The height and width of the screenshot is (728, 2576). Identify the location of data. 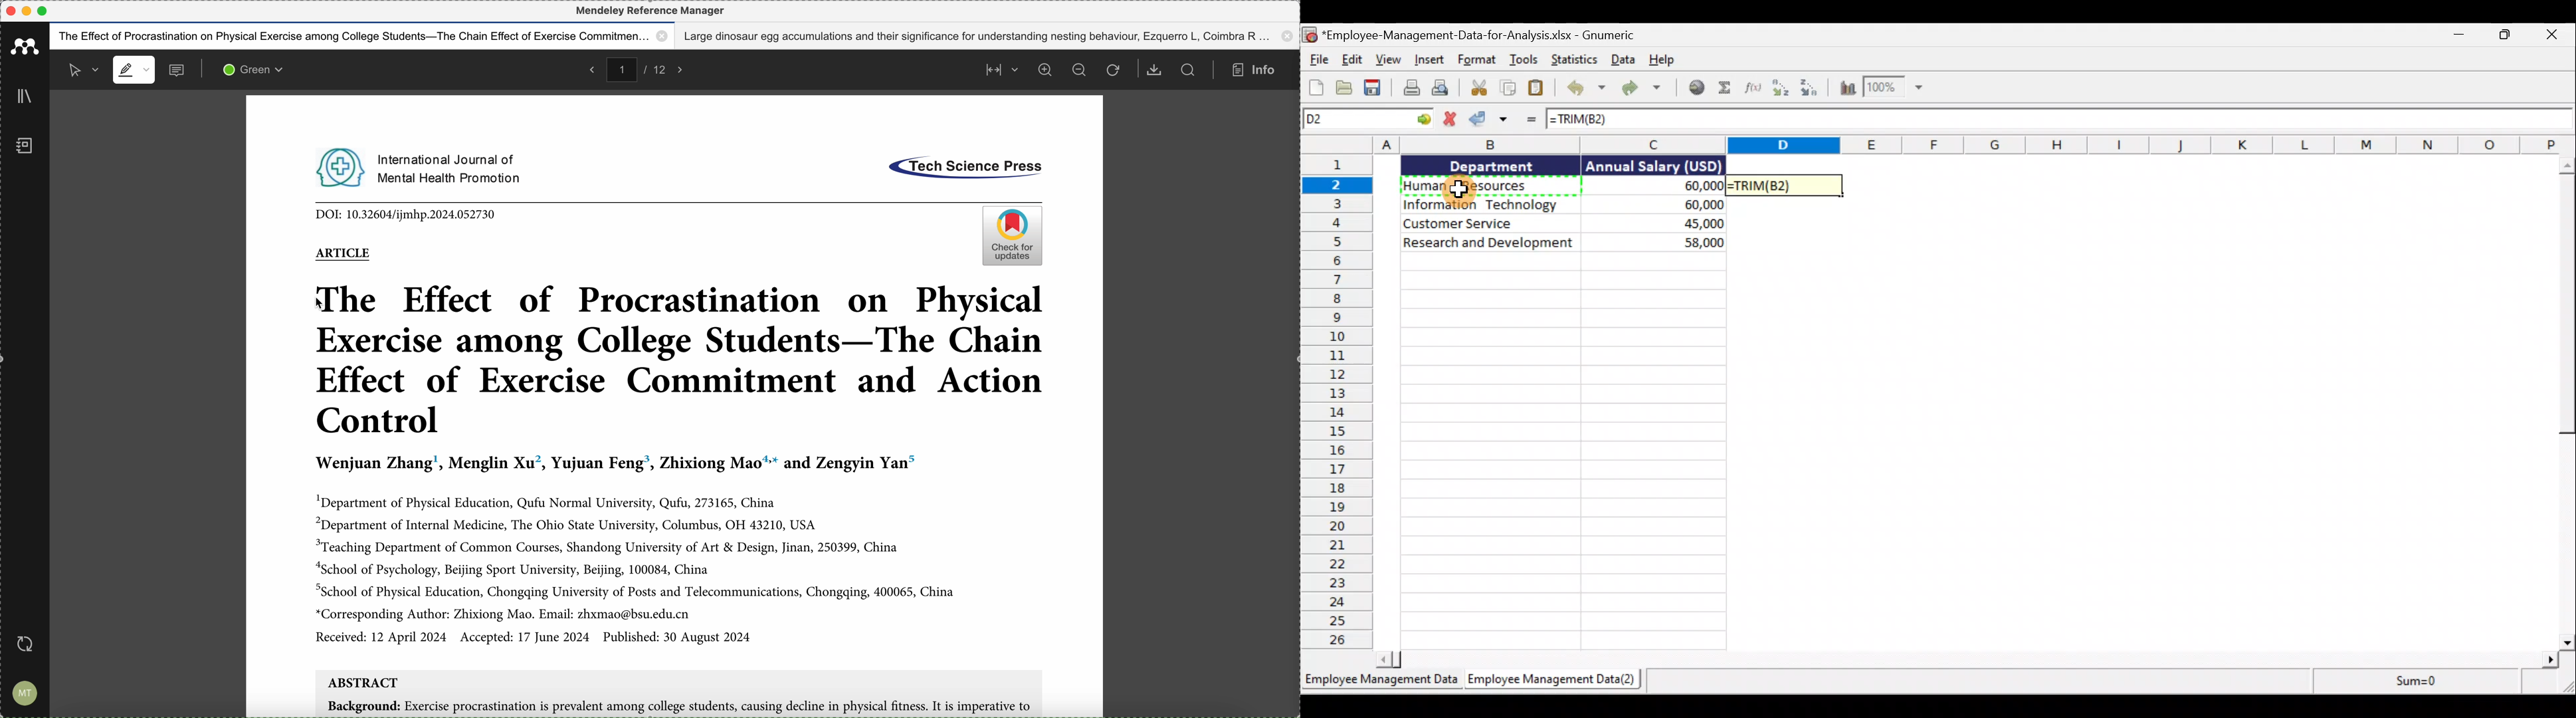
(1558, 243).